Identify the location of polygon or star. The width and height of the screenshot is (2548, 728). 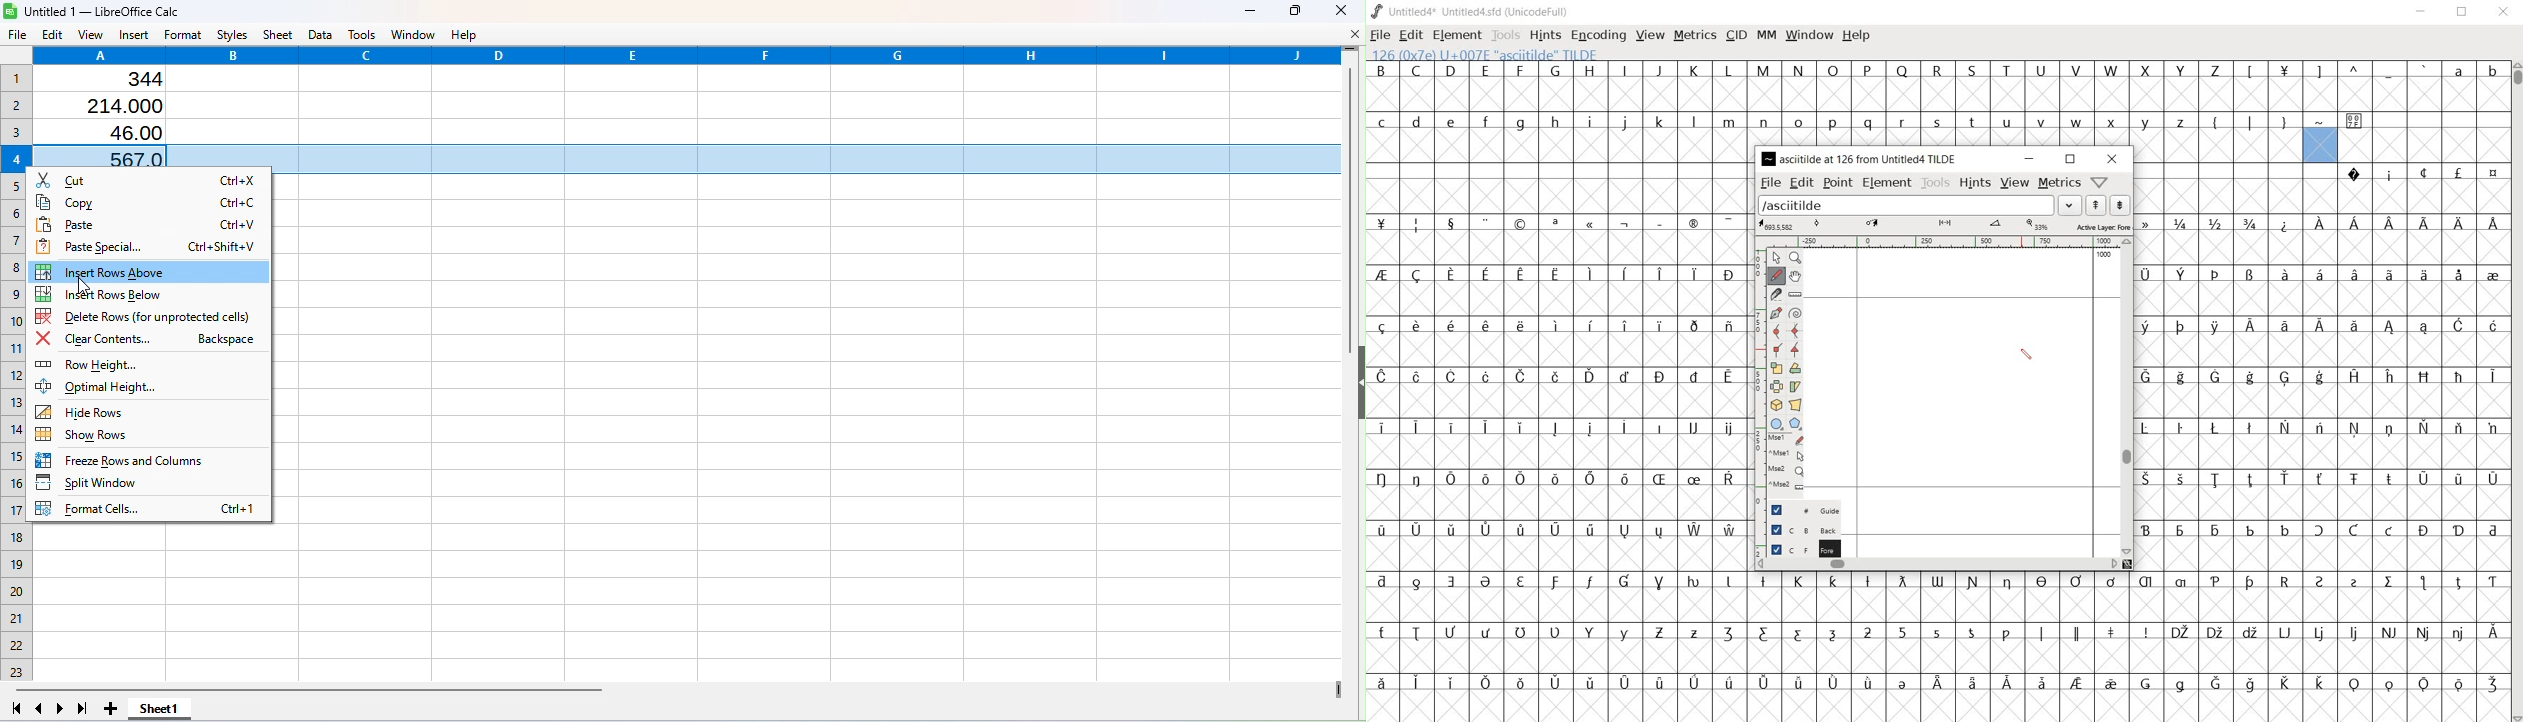
(1794, 424).